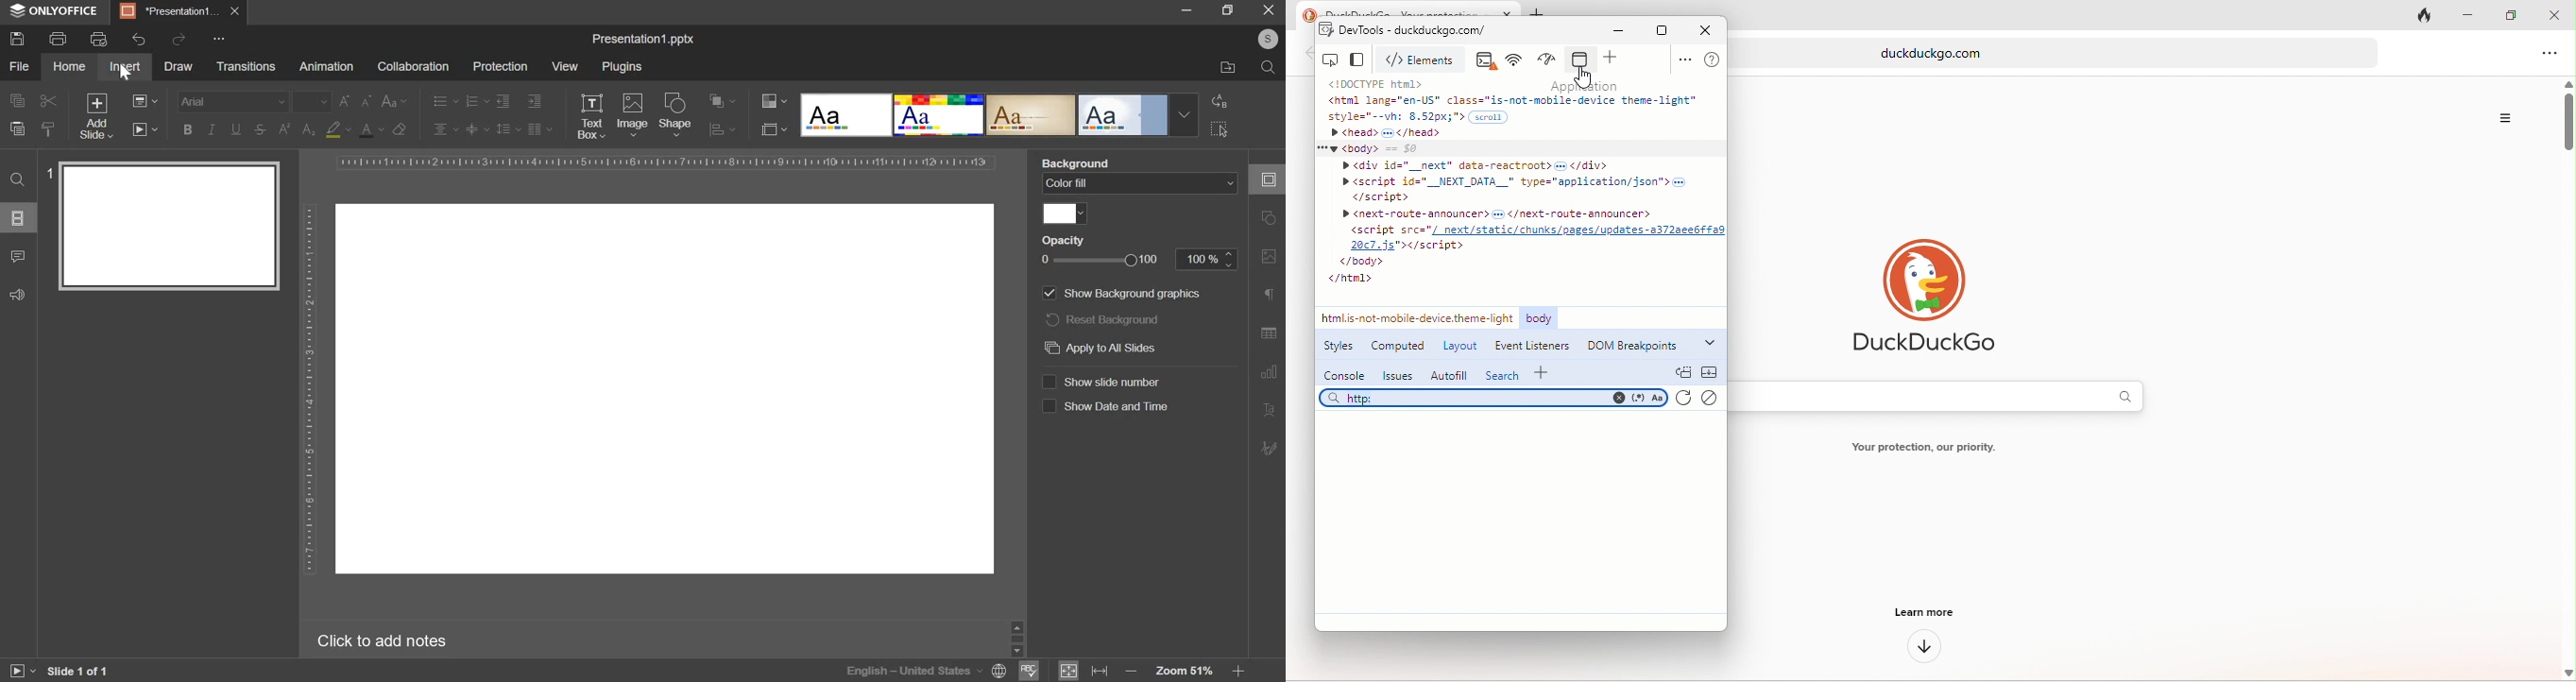  What do you see at coordinates (1186, 671) in the screenshot?
I see `zoom level` at bounding box center [1186, 671].